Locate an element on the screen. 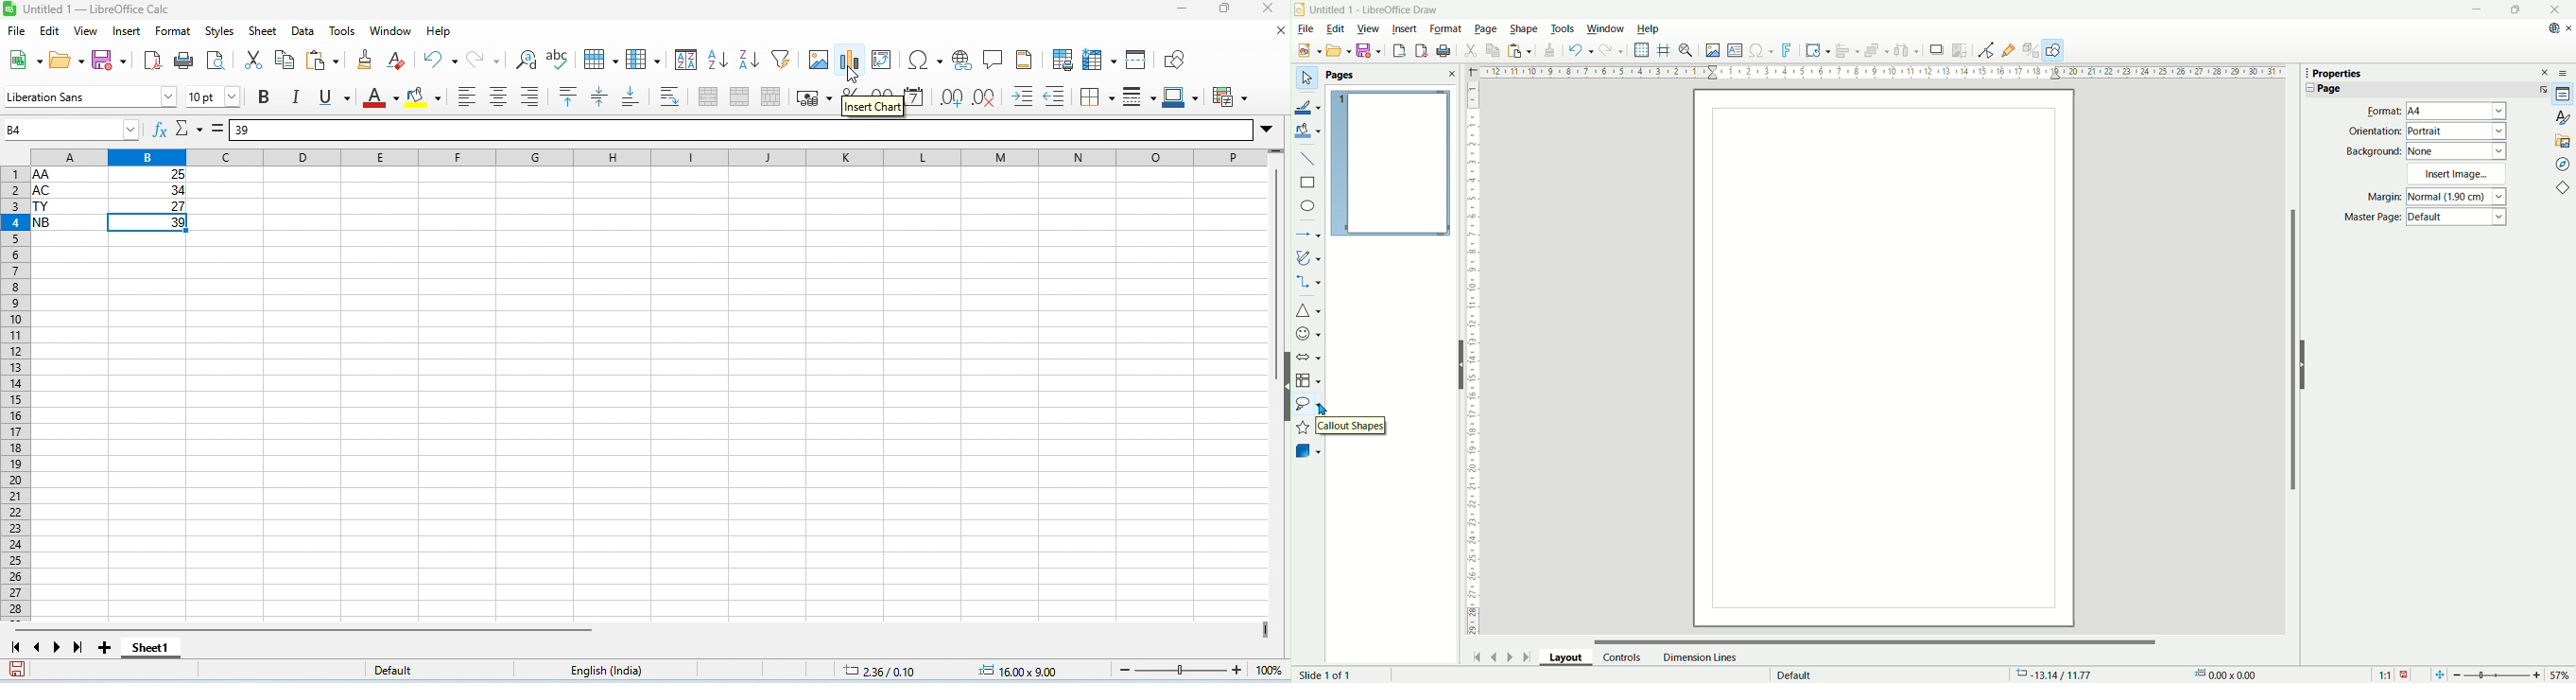 The image size is (2576, 700). clone is located at coordinates (367, 60).